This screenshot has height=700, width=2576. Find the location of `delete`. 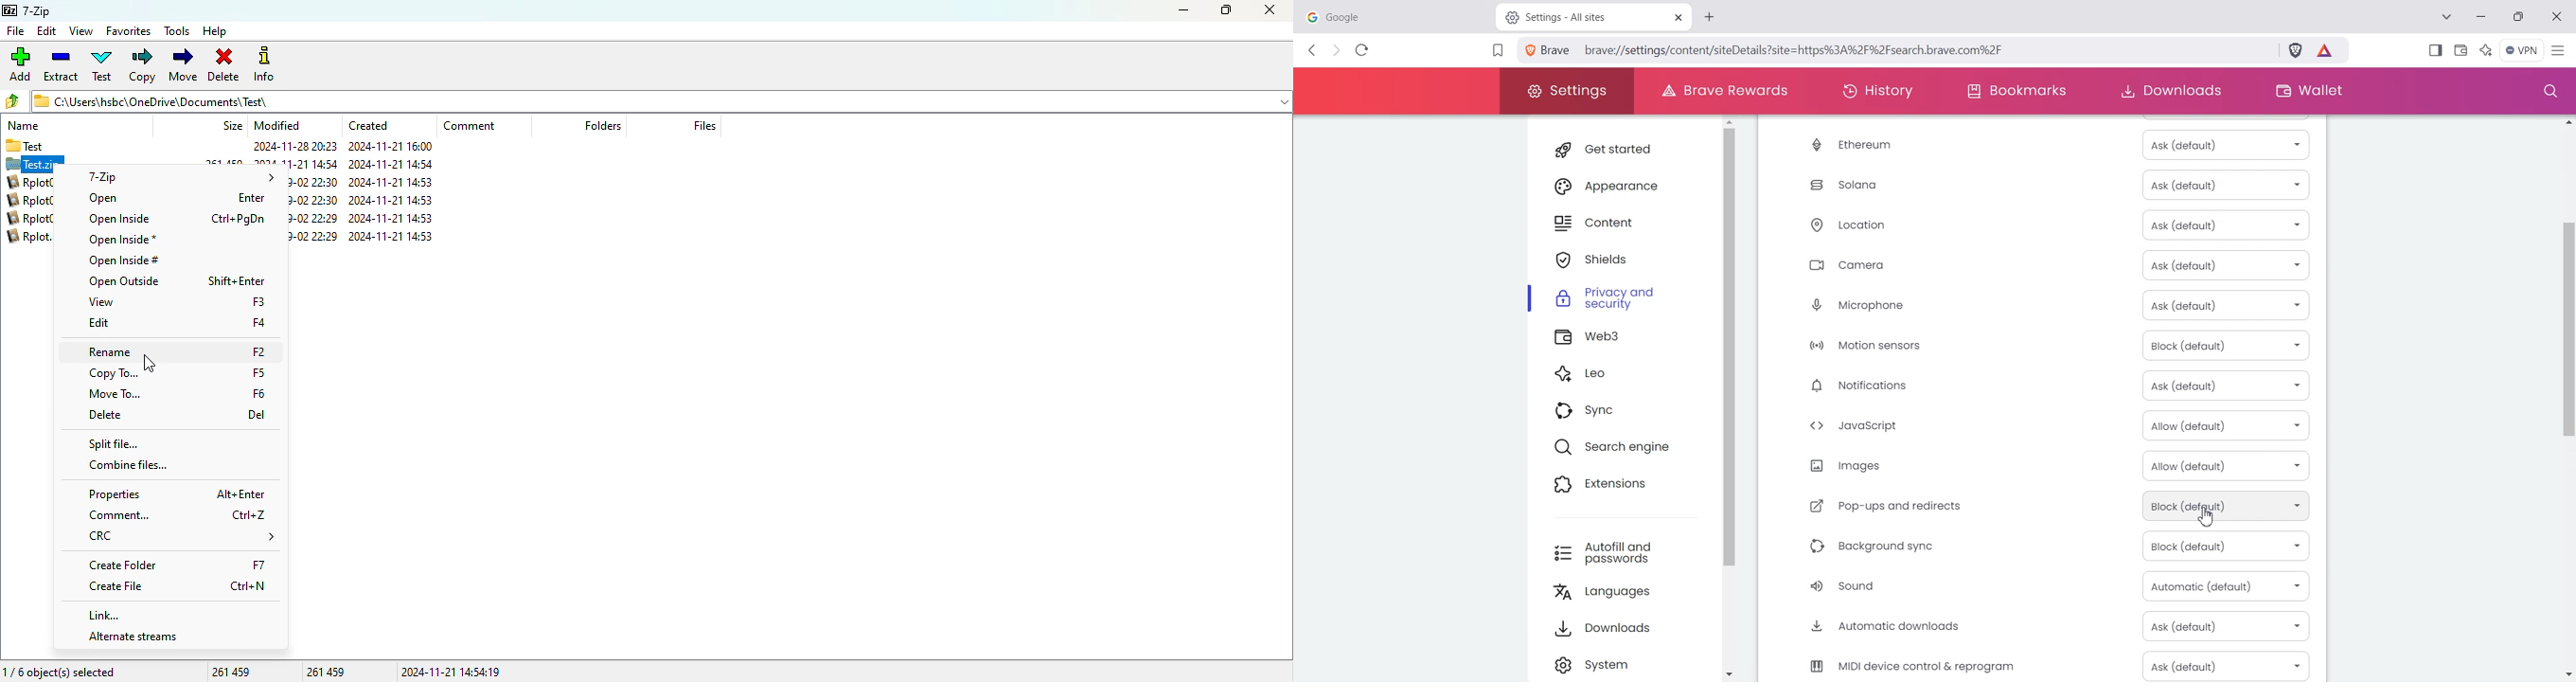

delete is located at coordinates (107, 415).